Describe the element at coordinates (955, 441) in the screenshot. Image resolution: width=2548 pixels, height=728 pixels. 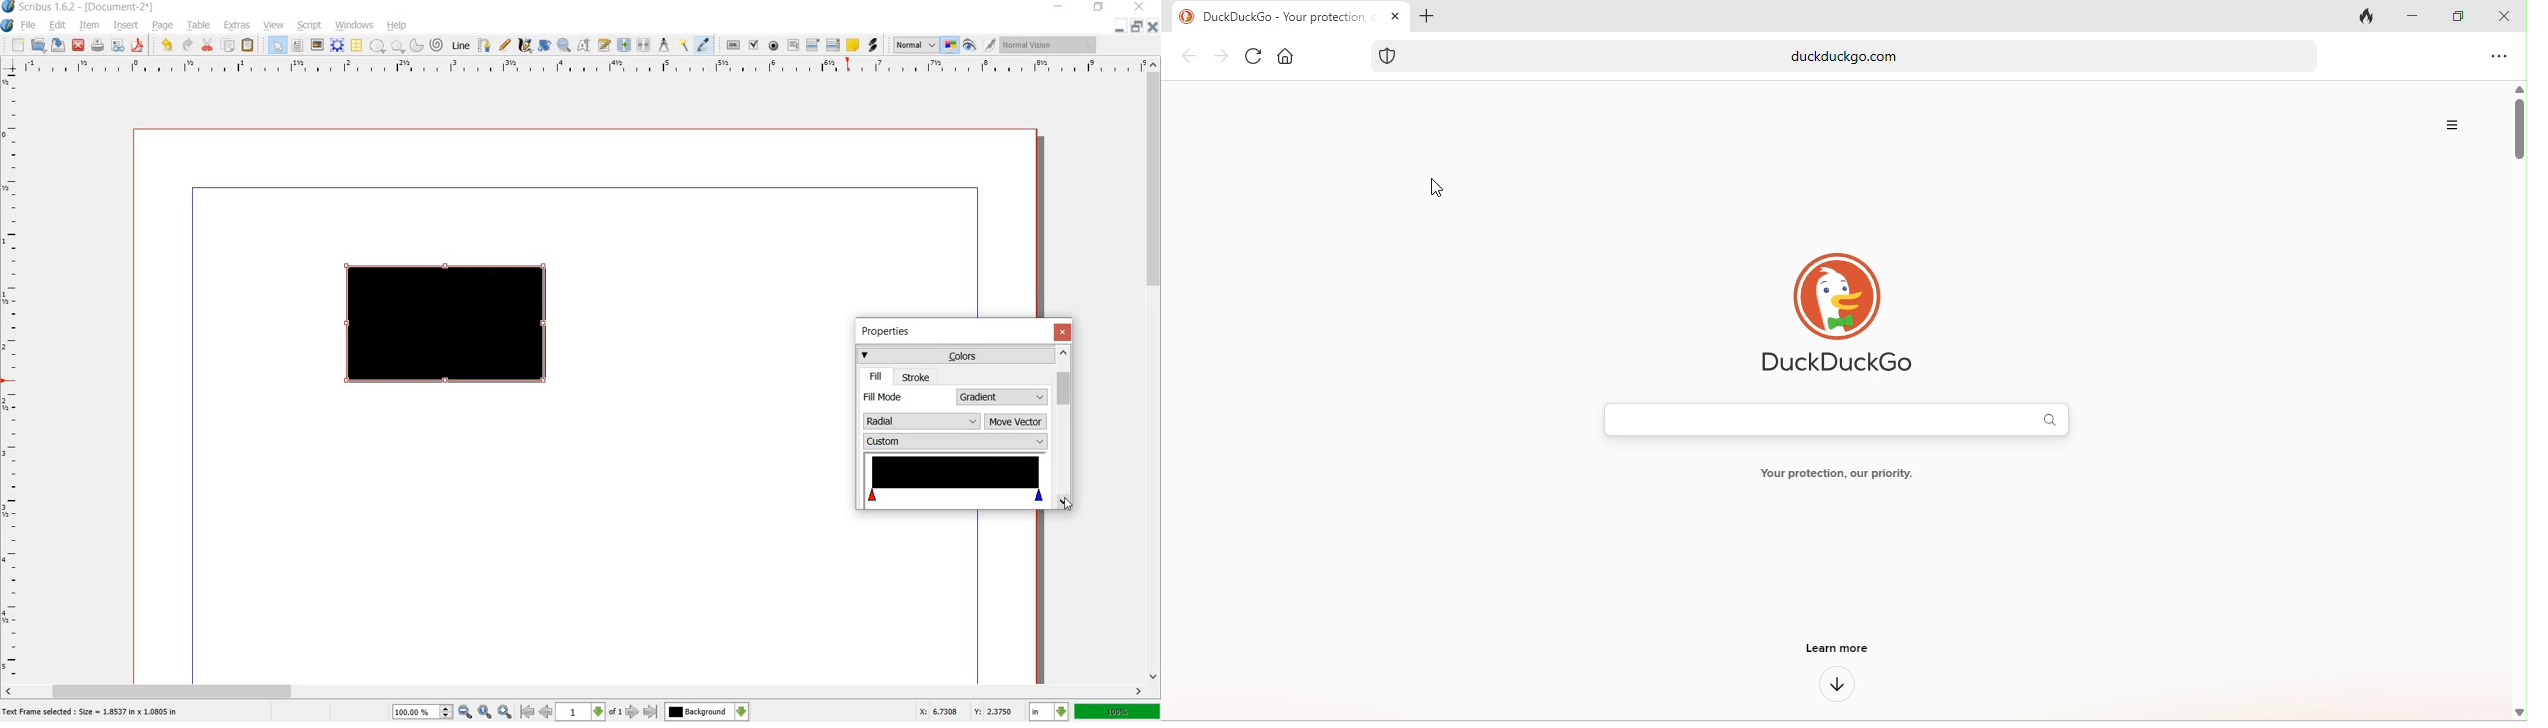
I see `custom` at that location.